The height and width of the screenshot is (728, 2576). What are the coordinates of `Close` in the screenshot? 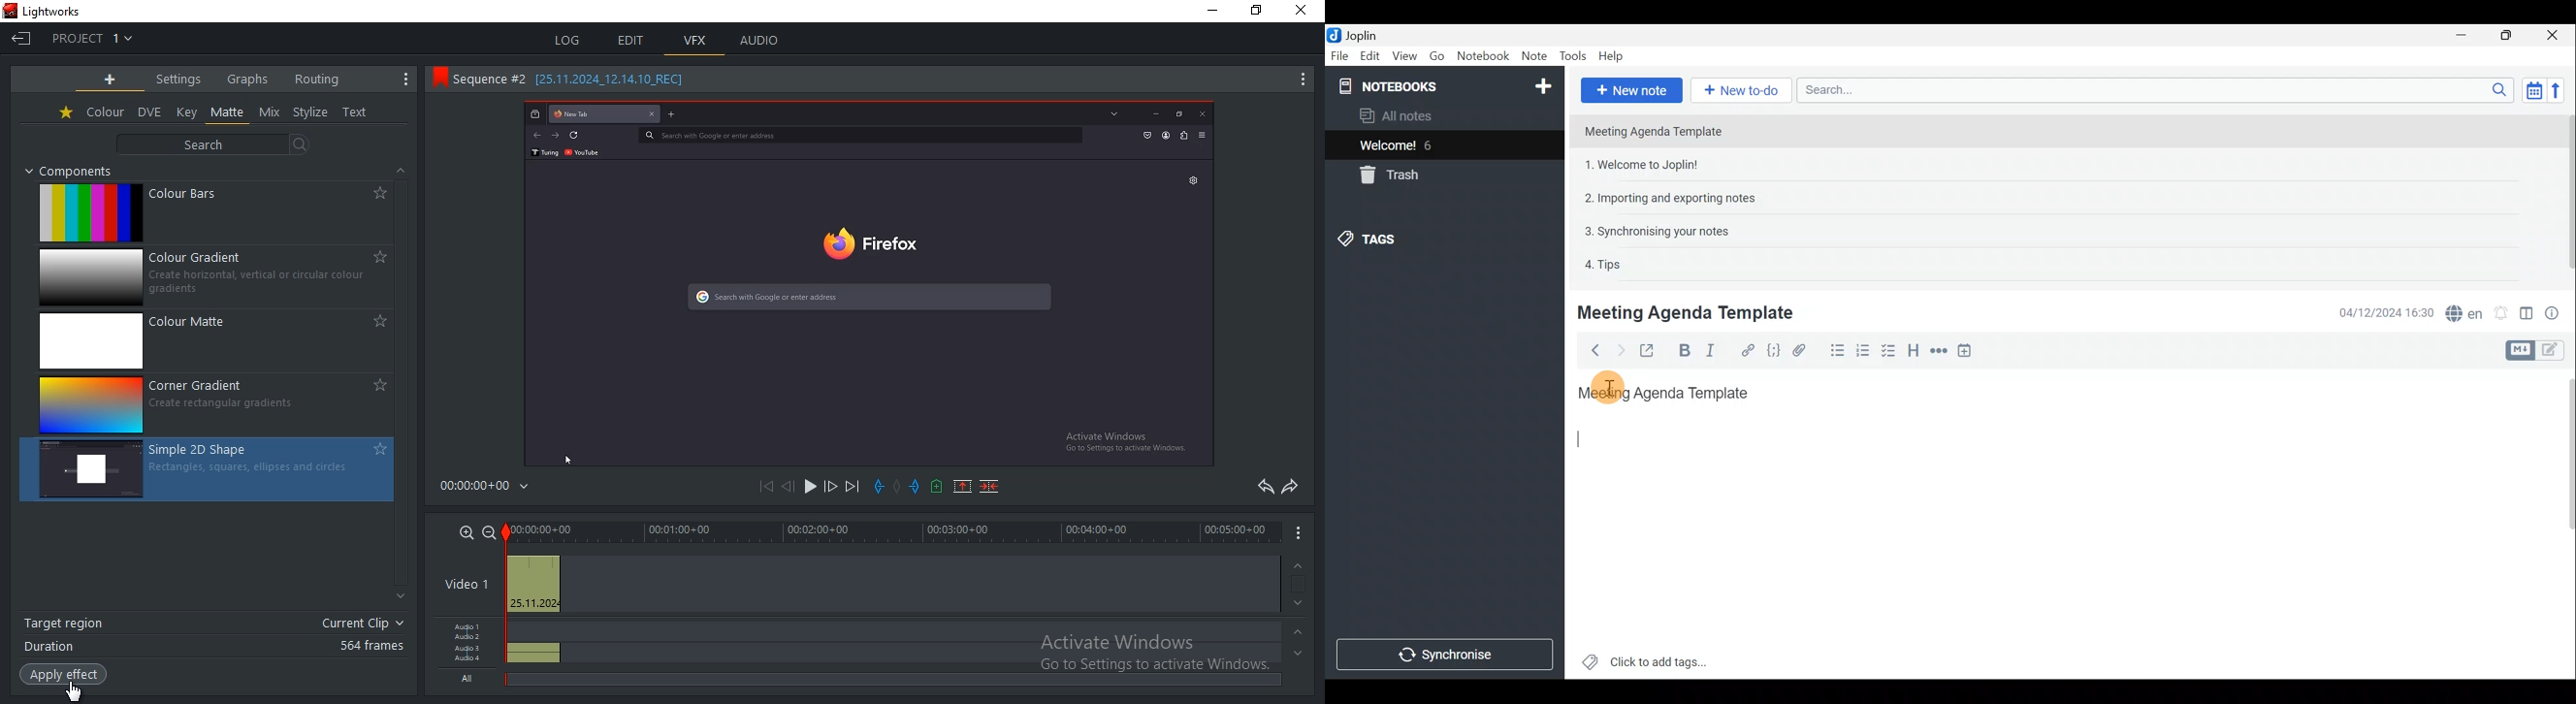 It's located at (2554, 36).